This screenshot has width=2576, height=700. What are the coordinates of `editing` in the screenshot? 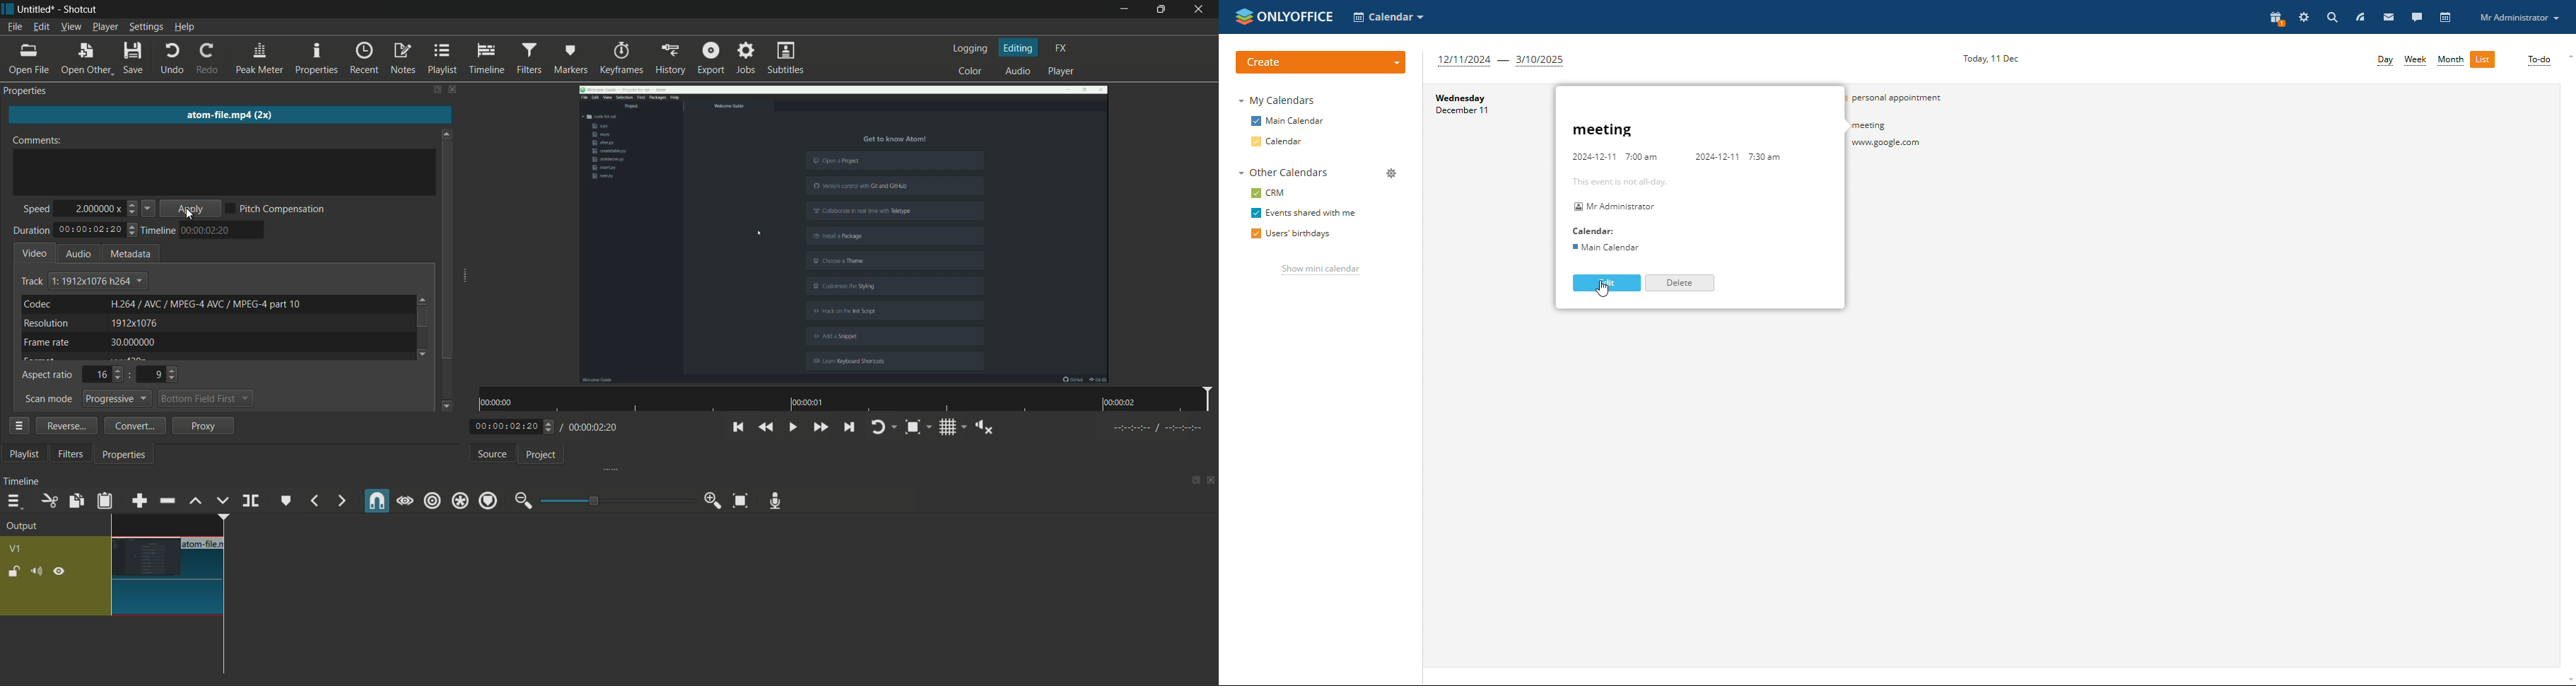 It's located at (1020, 48).